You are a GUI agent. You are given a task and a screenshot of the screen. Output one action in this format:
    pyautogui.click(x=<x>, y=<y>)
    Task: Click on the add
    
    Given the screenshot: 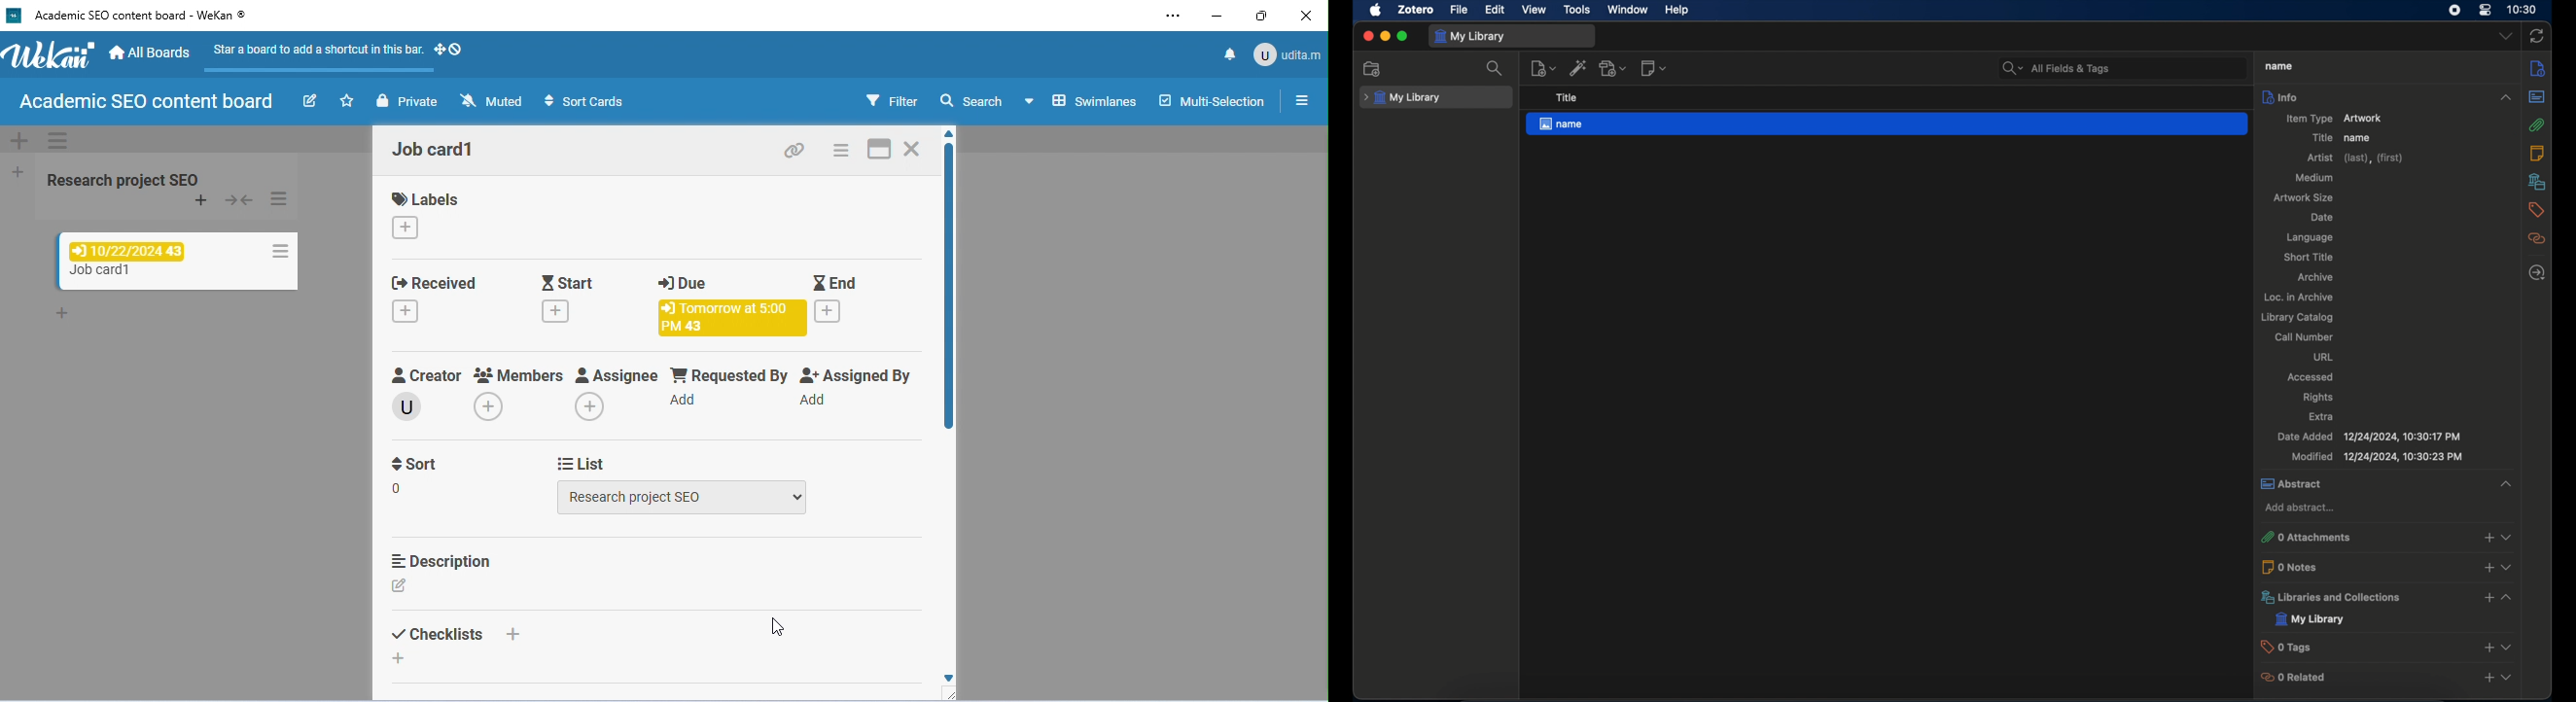 What is the action you would take?
    pyautogui.click(x=2488, y=571)
    